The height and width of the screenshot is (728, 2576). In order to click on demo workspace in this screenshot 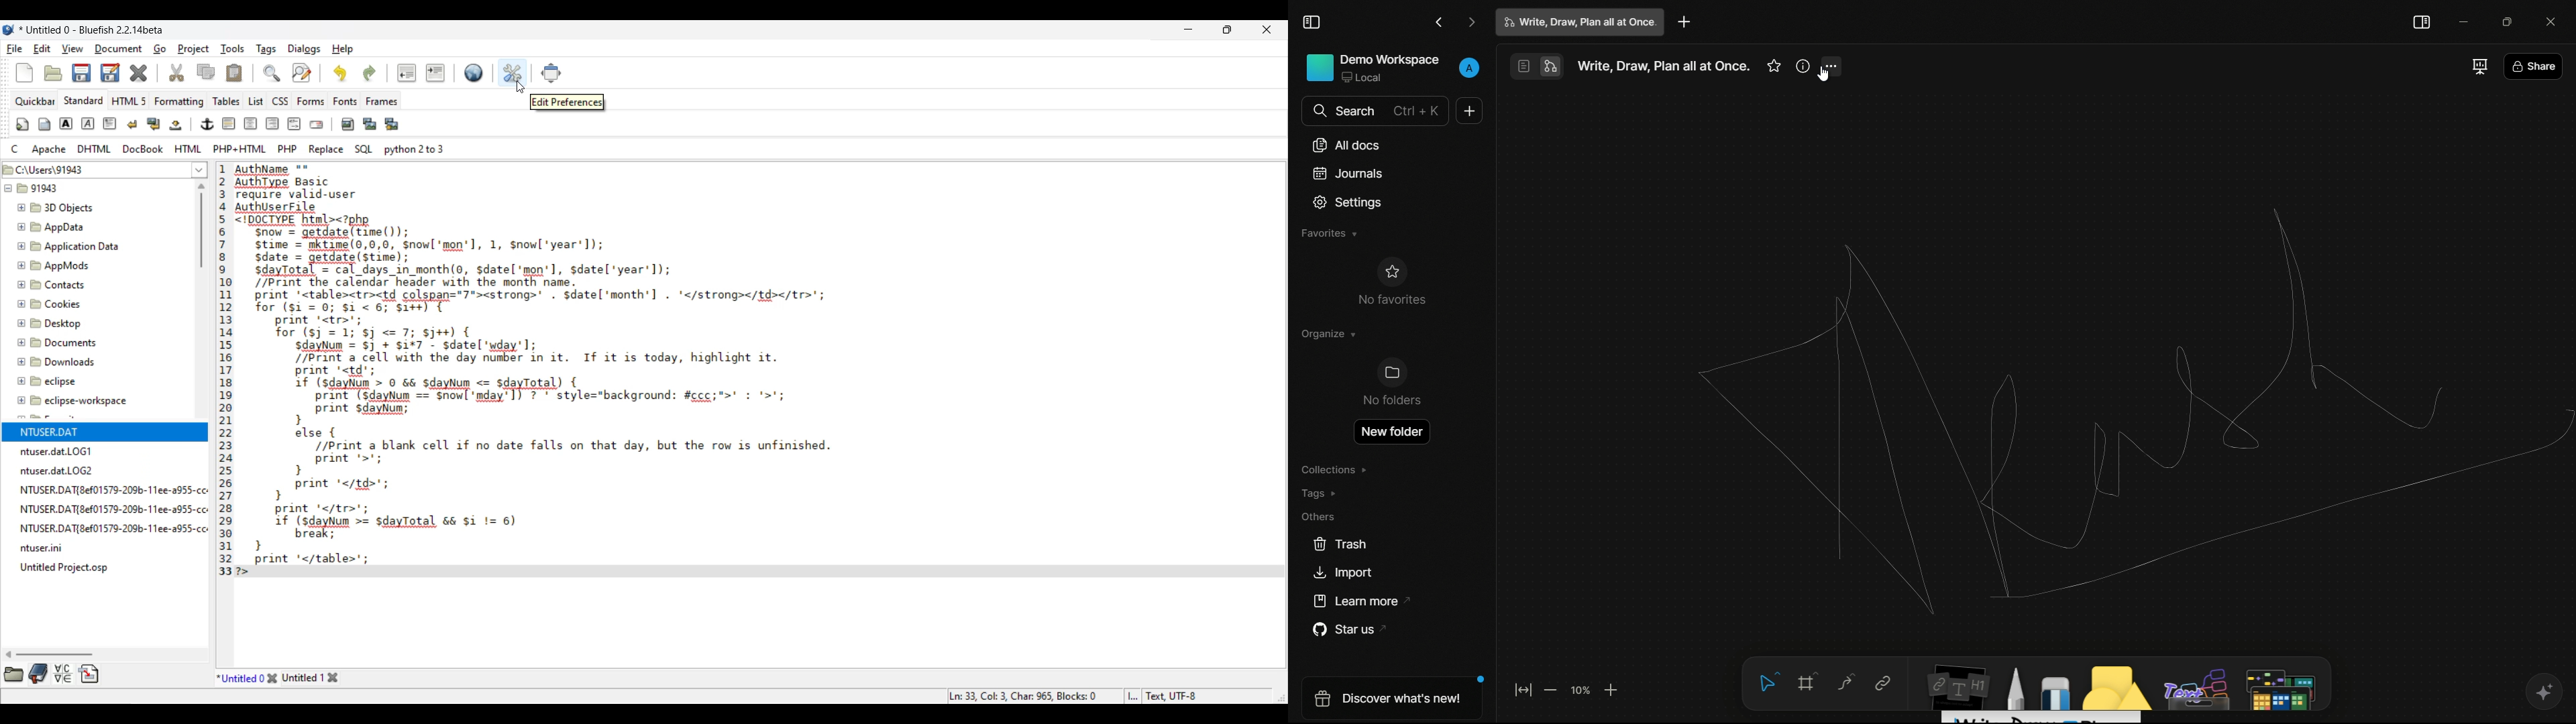, I will do `click(1389, 59)`.